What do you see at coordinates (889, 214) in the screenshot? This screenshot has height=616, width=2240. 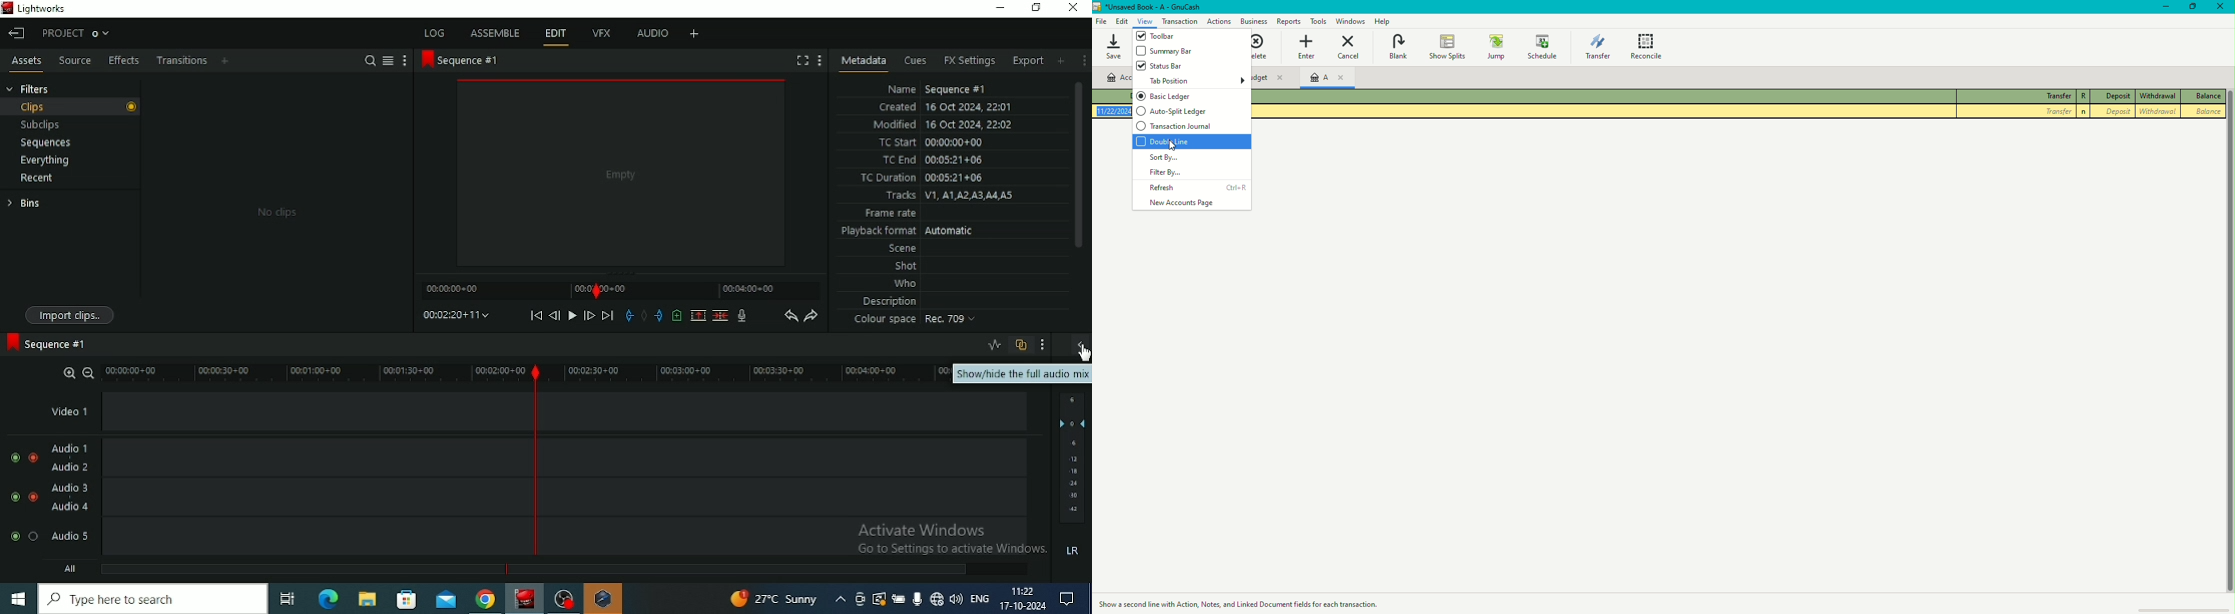 I see `Frame rate` at bounding box center [889, 214].